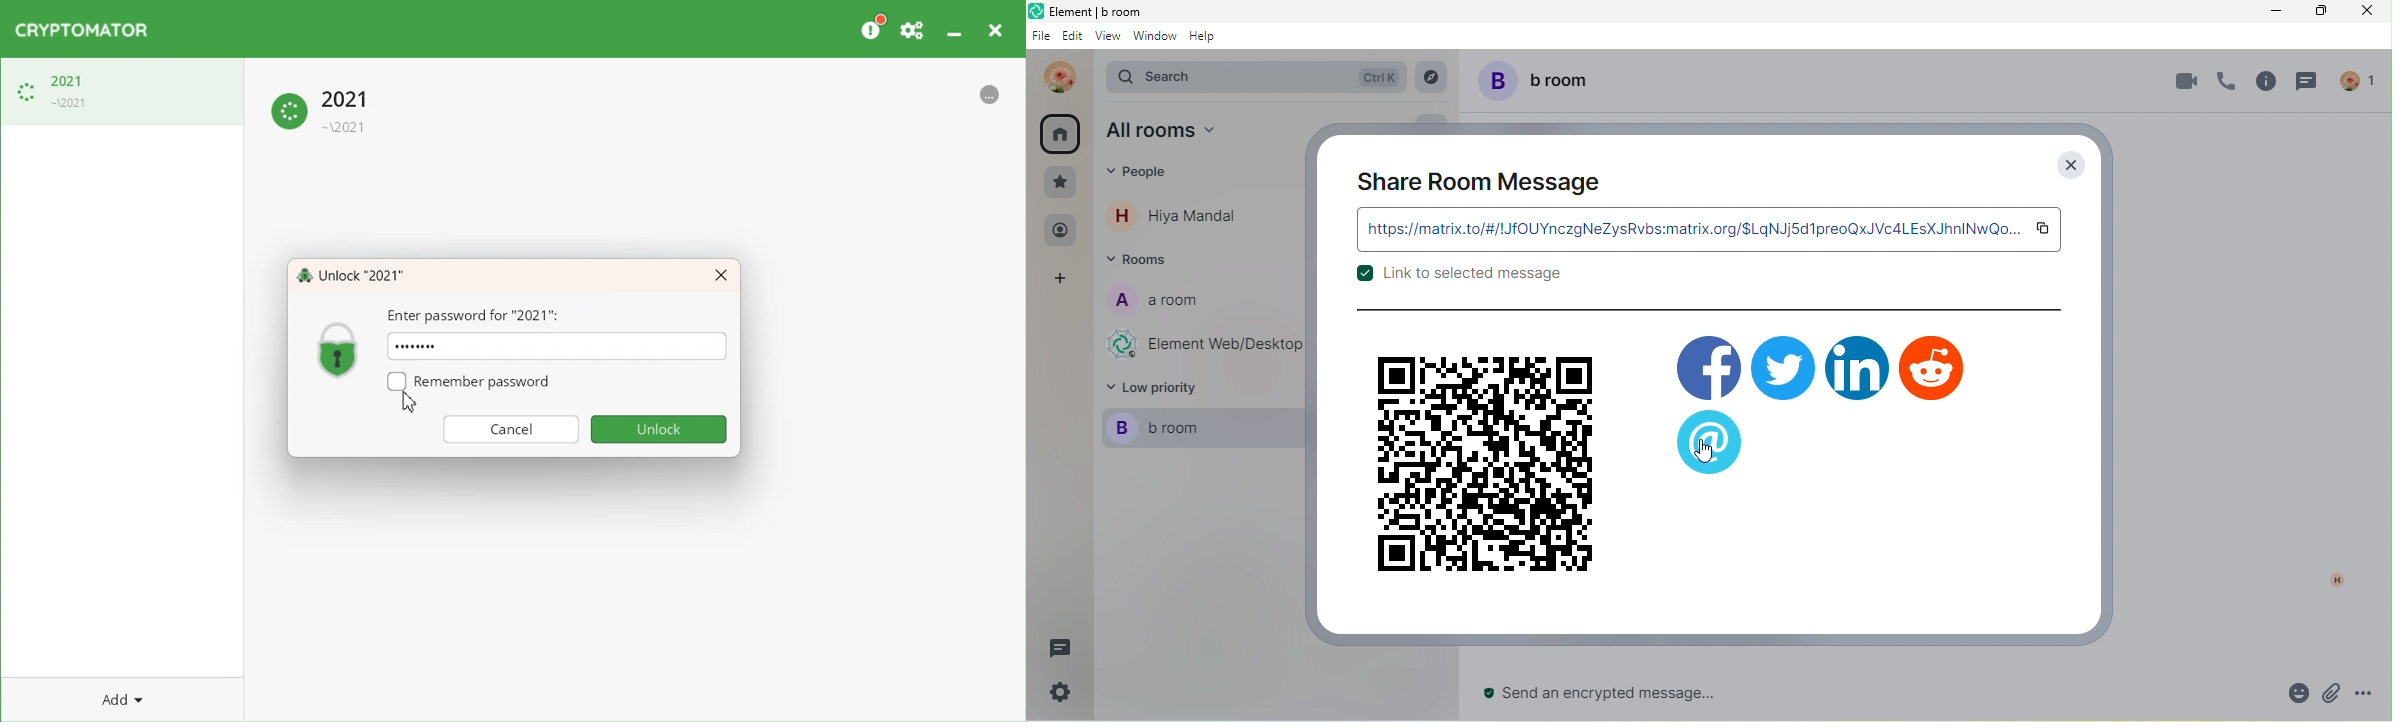 This screenshot has height=728, width=2408. I want to click on thread, so click(2311, 85).